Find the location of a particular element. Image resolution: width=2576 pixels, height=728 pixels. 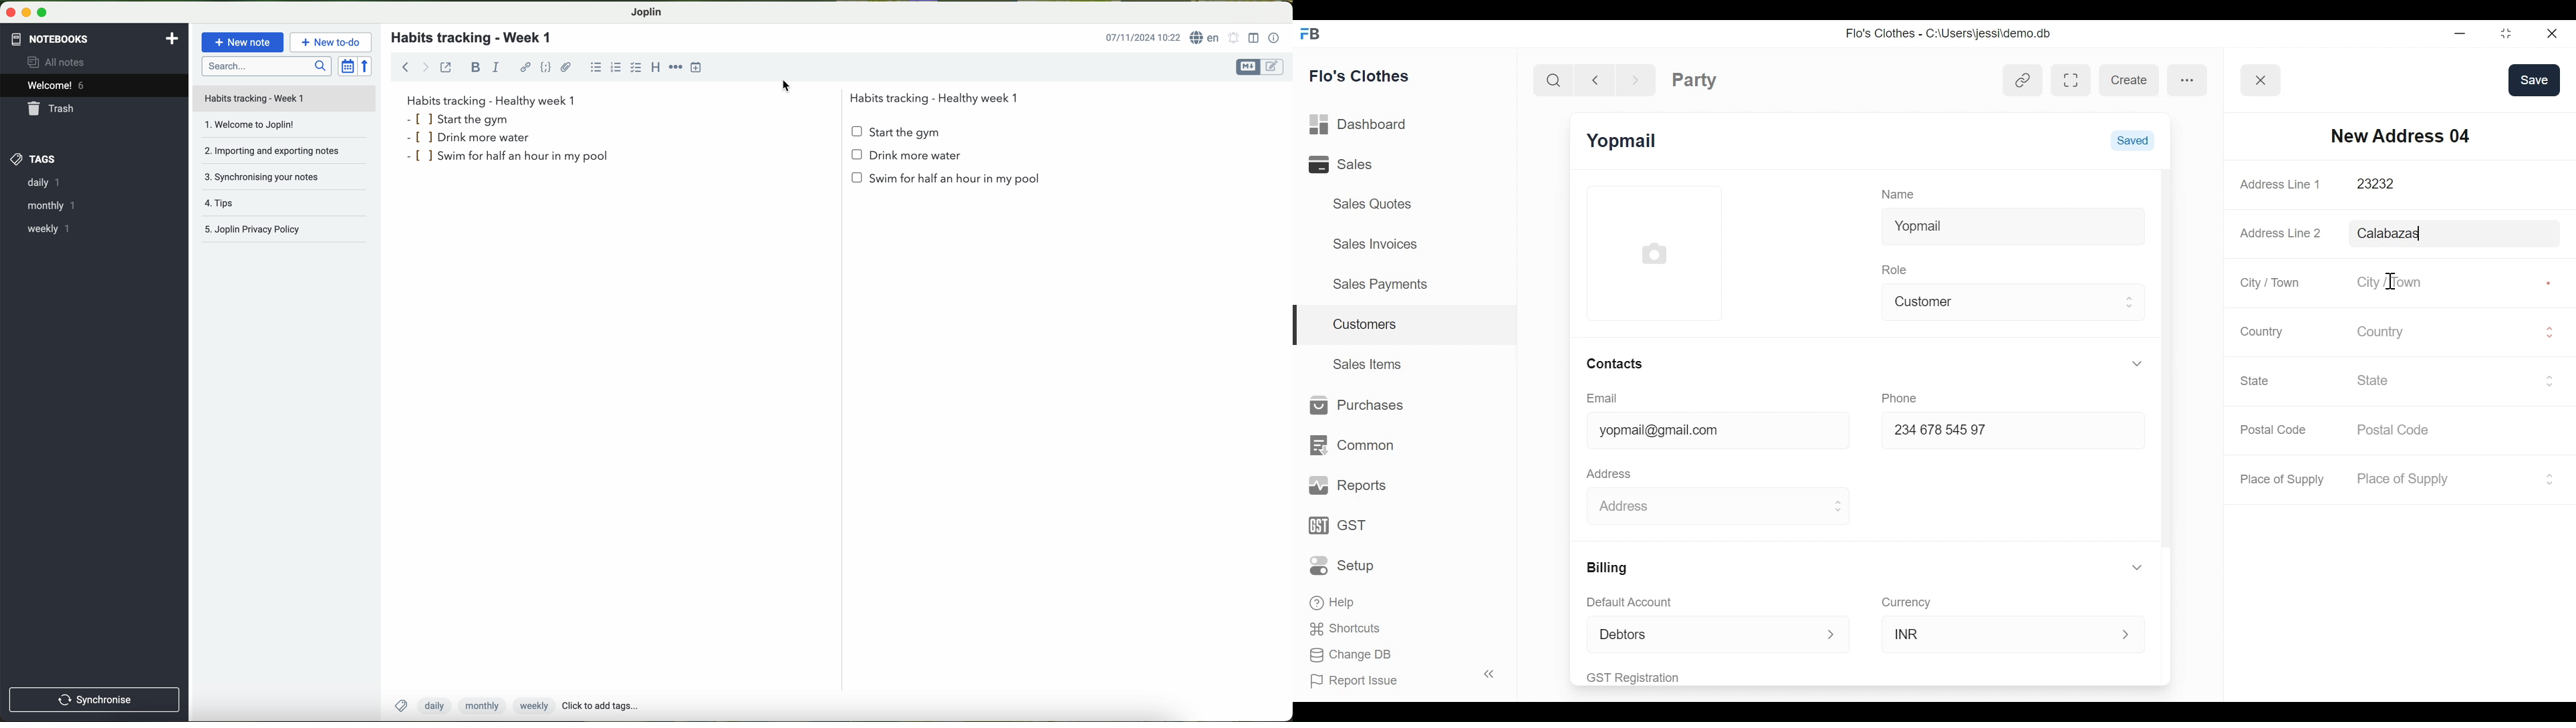

all notes is located at coordinates (58, 61).